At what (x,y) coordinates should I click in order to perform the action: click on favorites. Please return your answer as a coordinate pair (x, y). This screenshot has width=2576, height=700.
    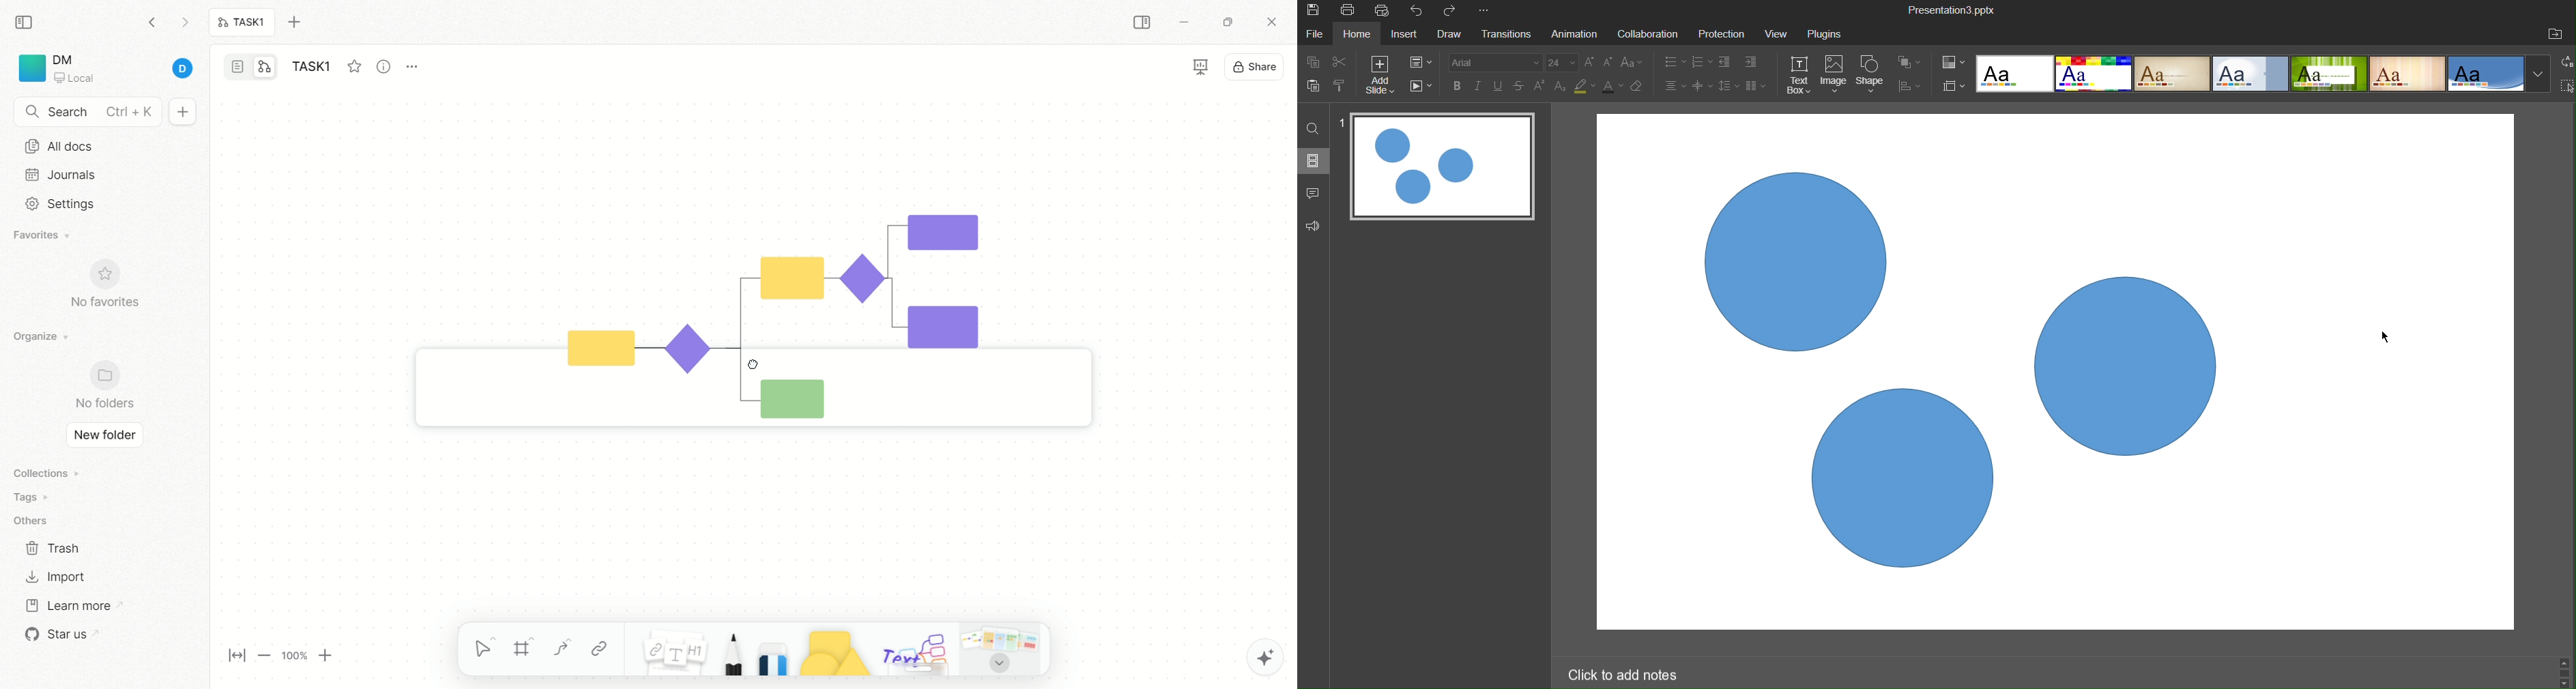
    Looking at the image, I should click on (353, 64).